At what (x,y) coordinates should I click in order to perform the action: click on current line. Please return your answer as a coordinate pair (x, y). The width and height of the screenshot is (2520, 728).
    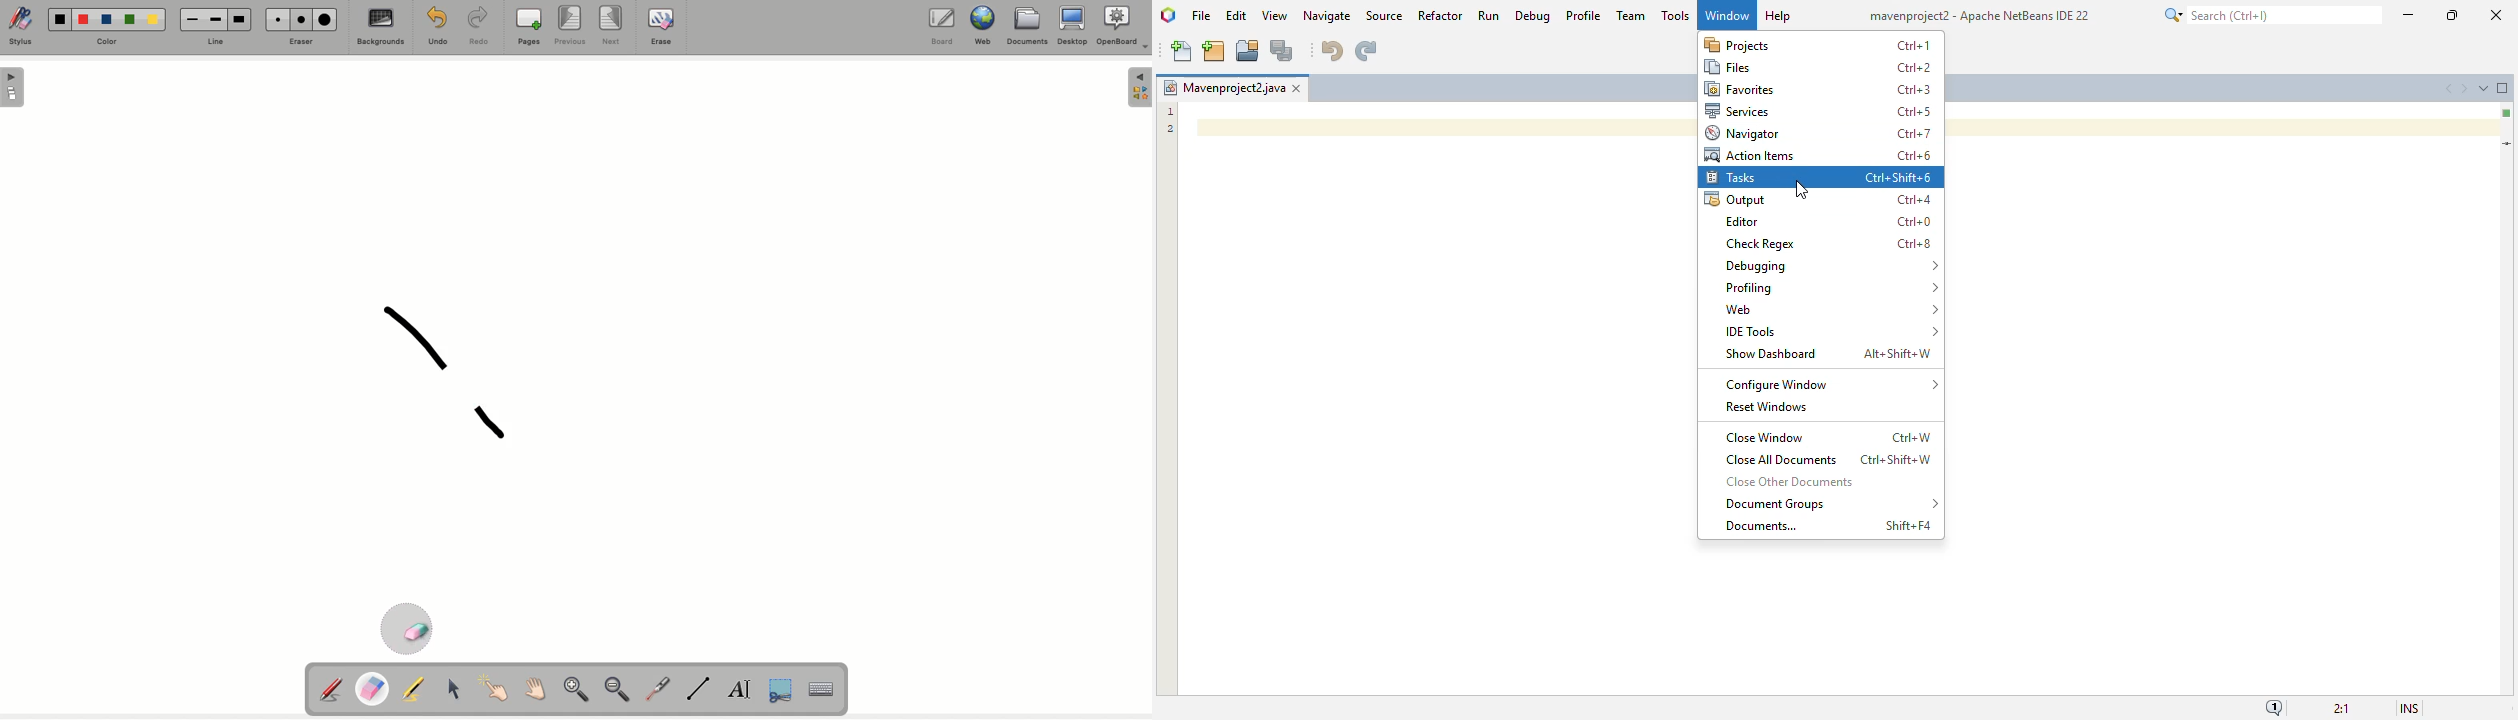
    Looking at the image, I should click on (2507, 144).